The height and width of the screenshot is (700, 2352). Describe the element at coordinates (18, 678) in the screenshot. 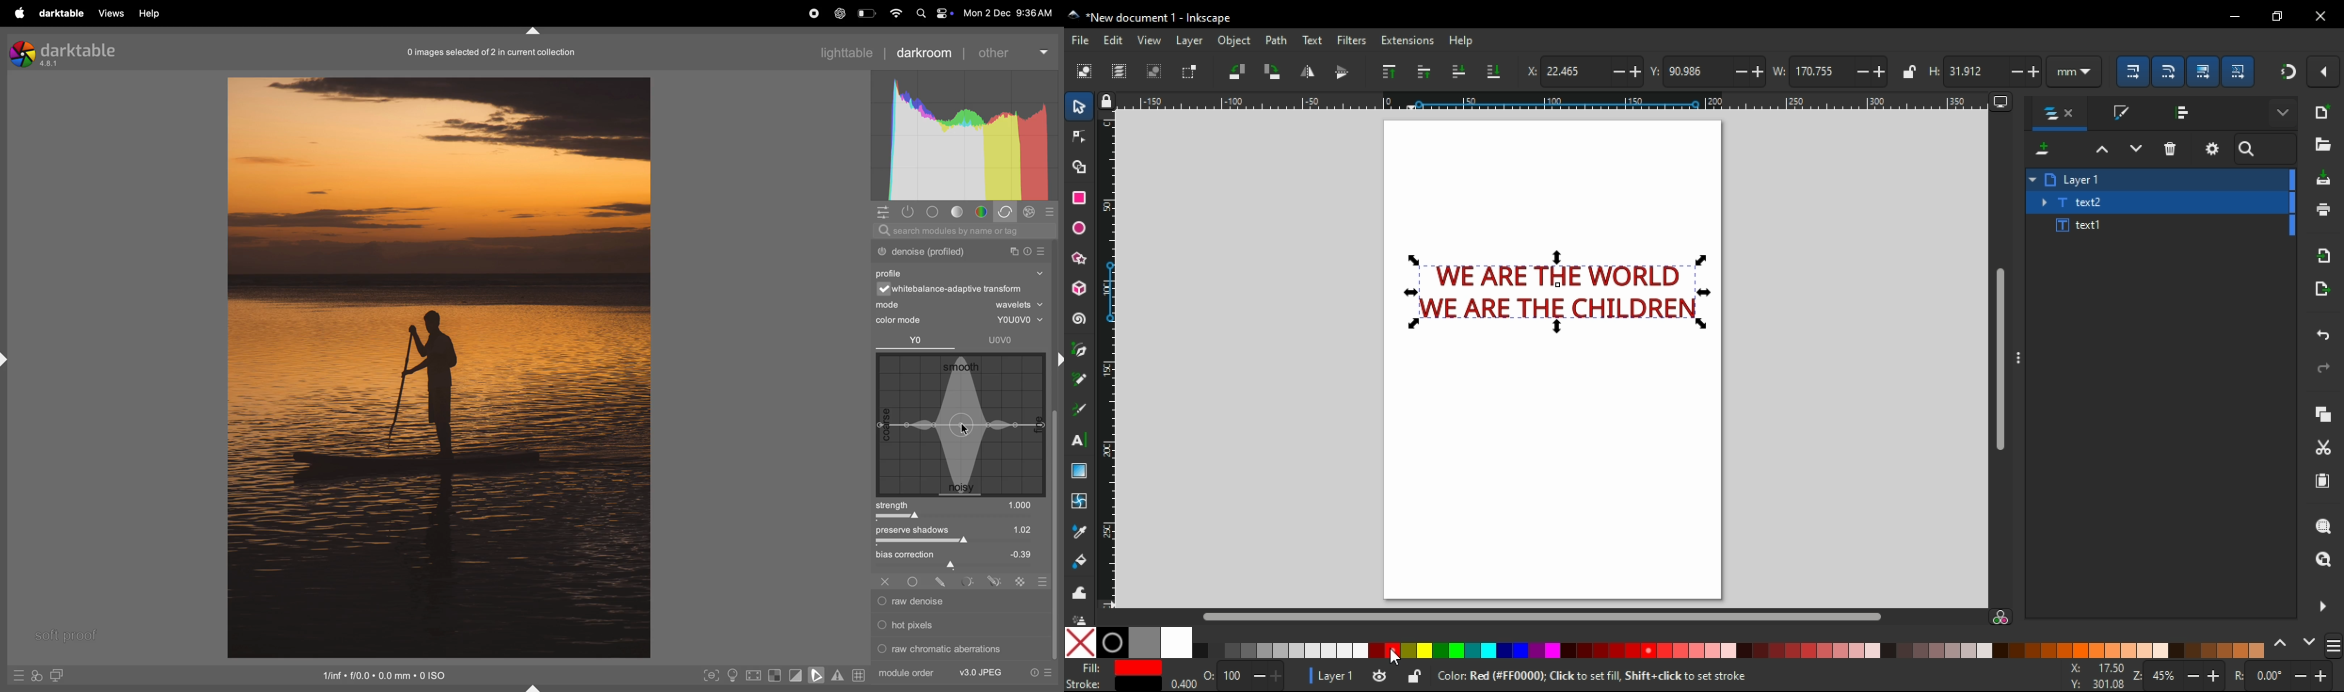

I see `sign` at that location.